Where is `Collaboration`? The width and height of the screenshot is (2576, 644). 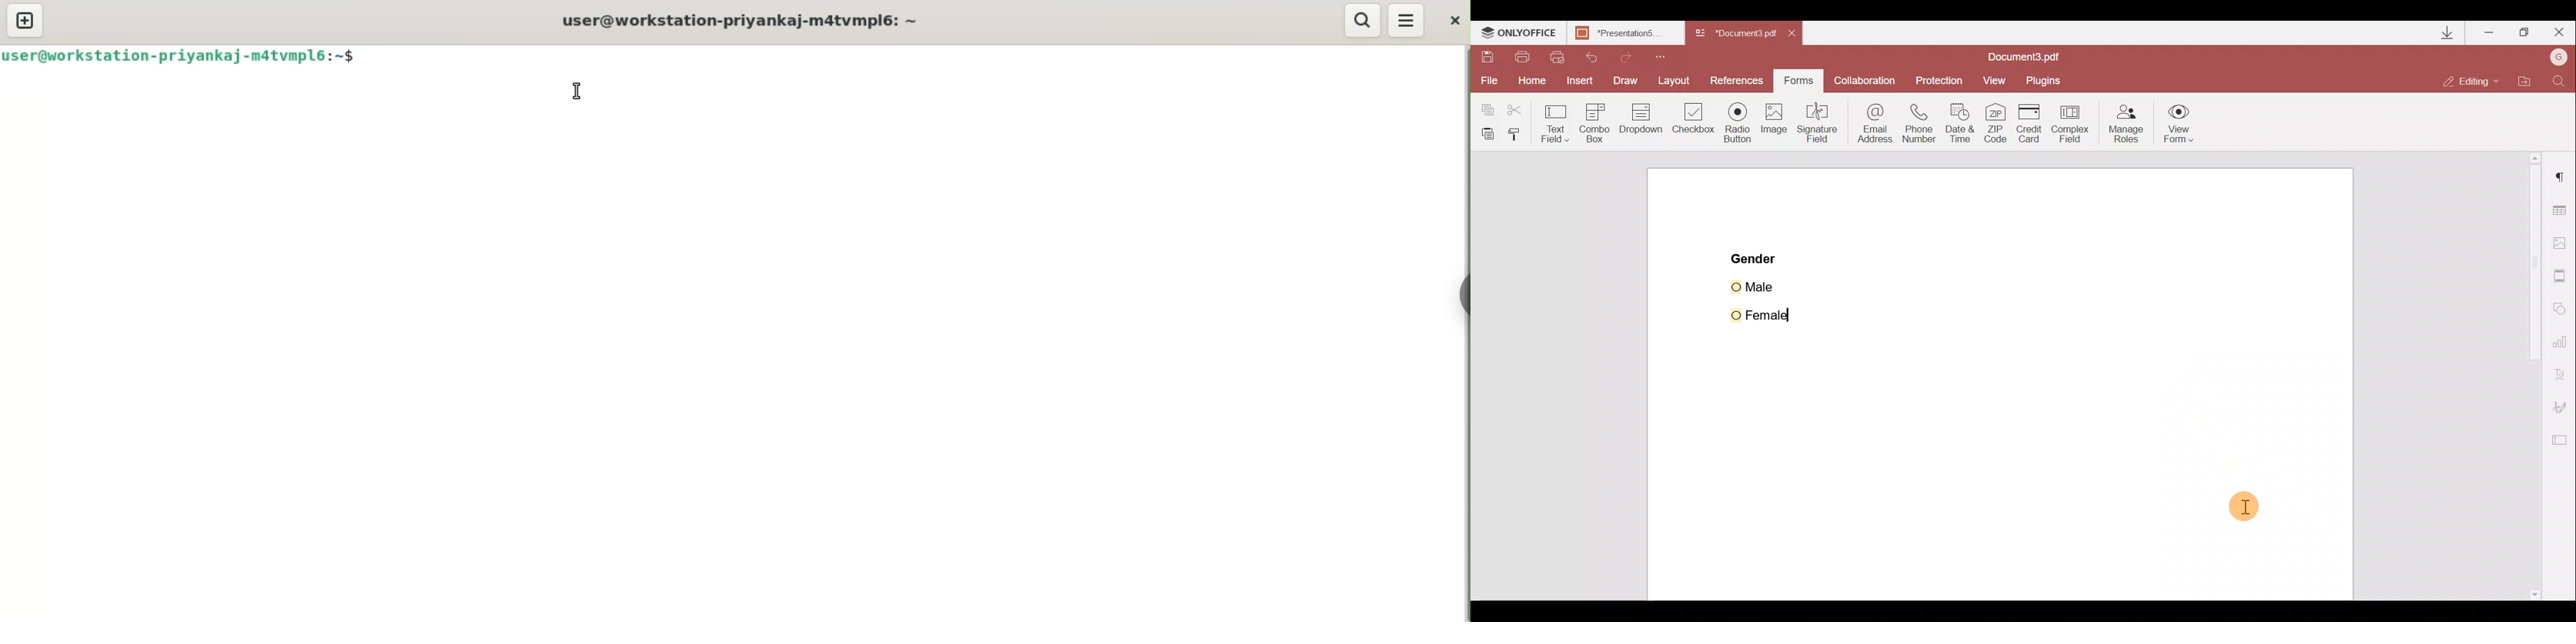
Collaboration is located at coordinates (1868, 79).